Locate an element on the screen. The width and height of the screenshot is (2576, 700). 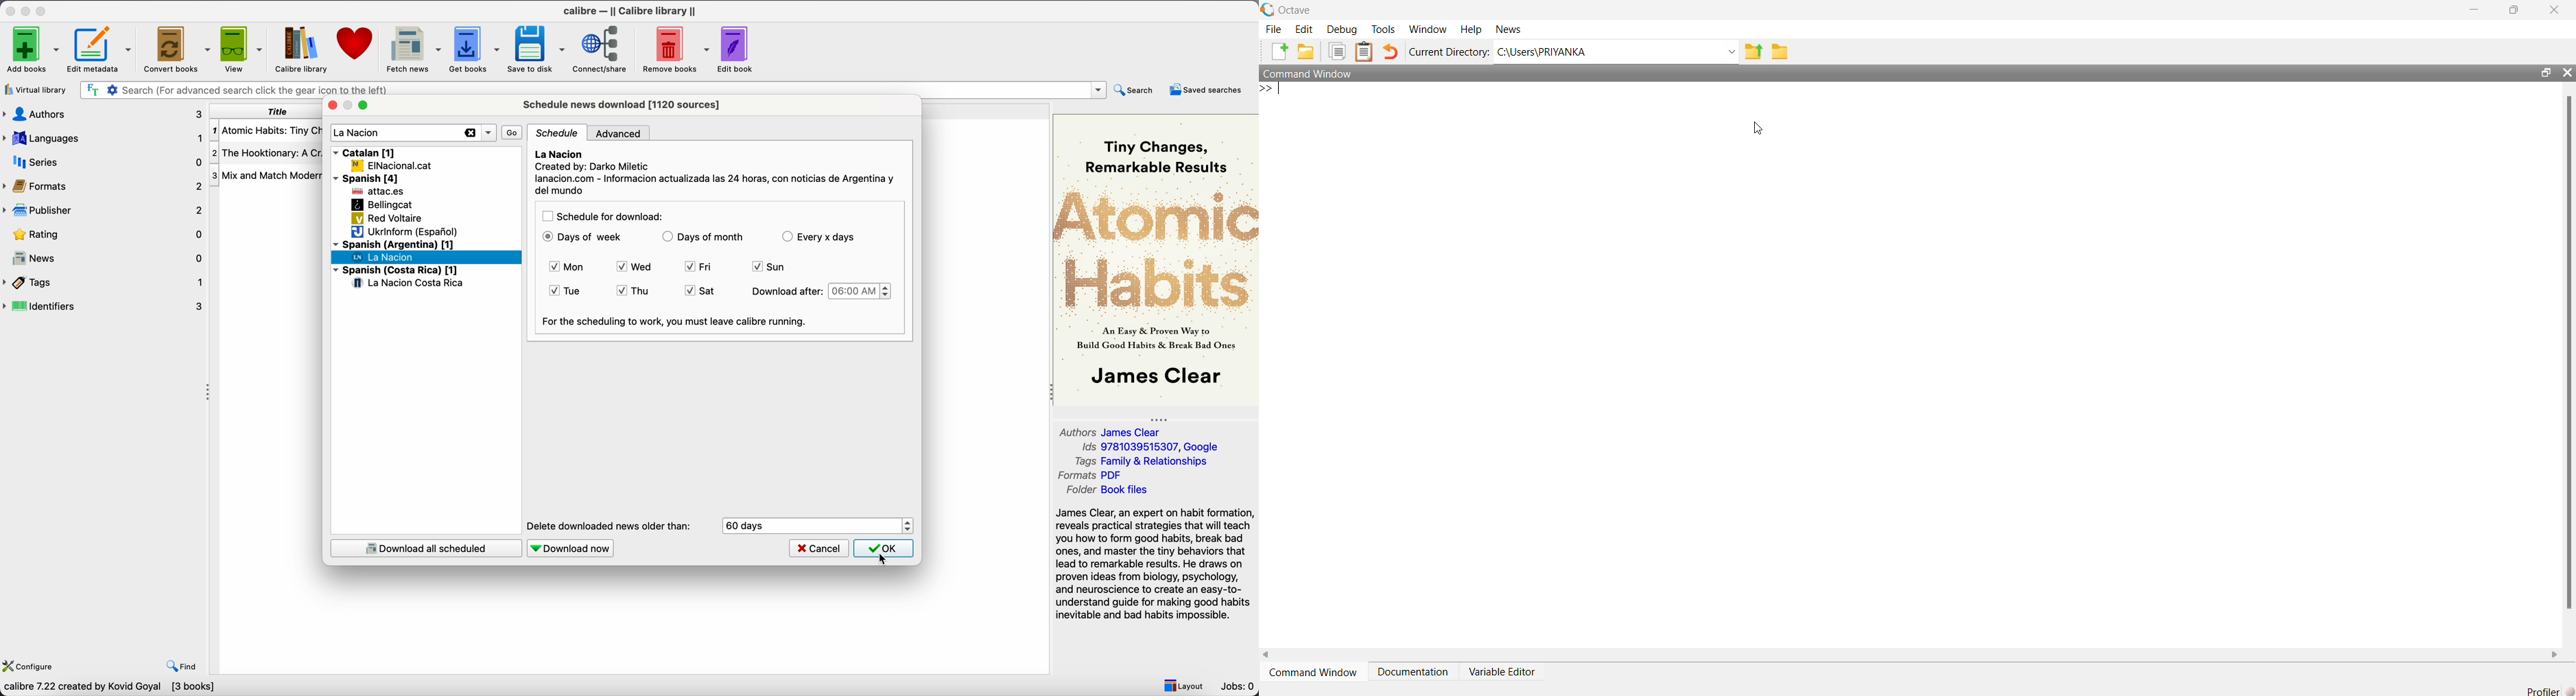
tue is located at coordinates (567, 291).